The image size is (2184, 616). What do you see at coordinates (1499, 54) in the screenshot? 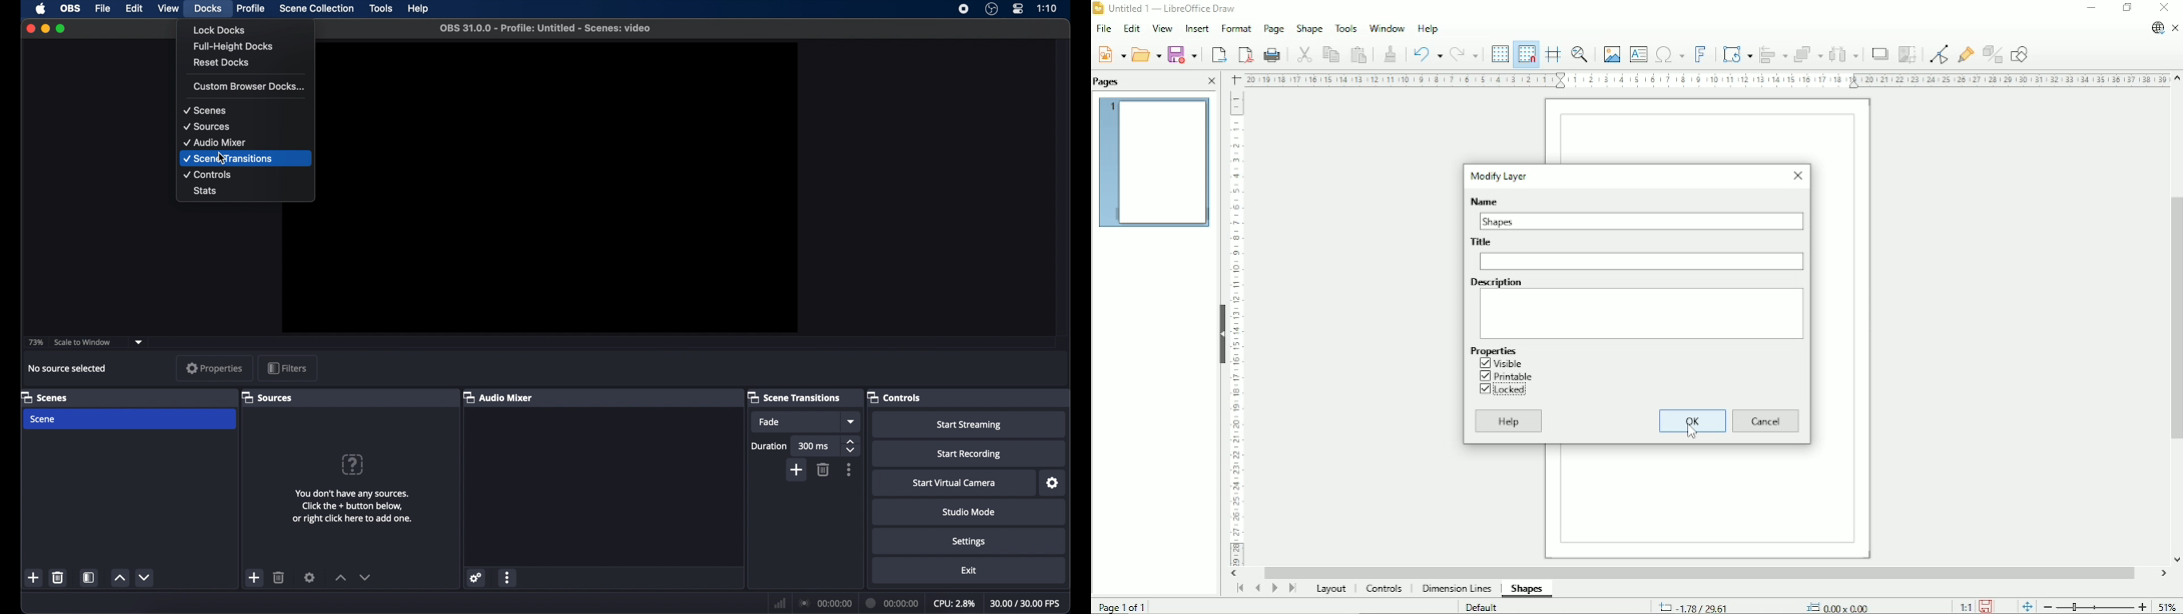
I see `Display grid` at bounding box center [1499, 54].